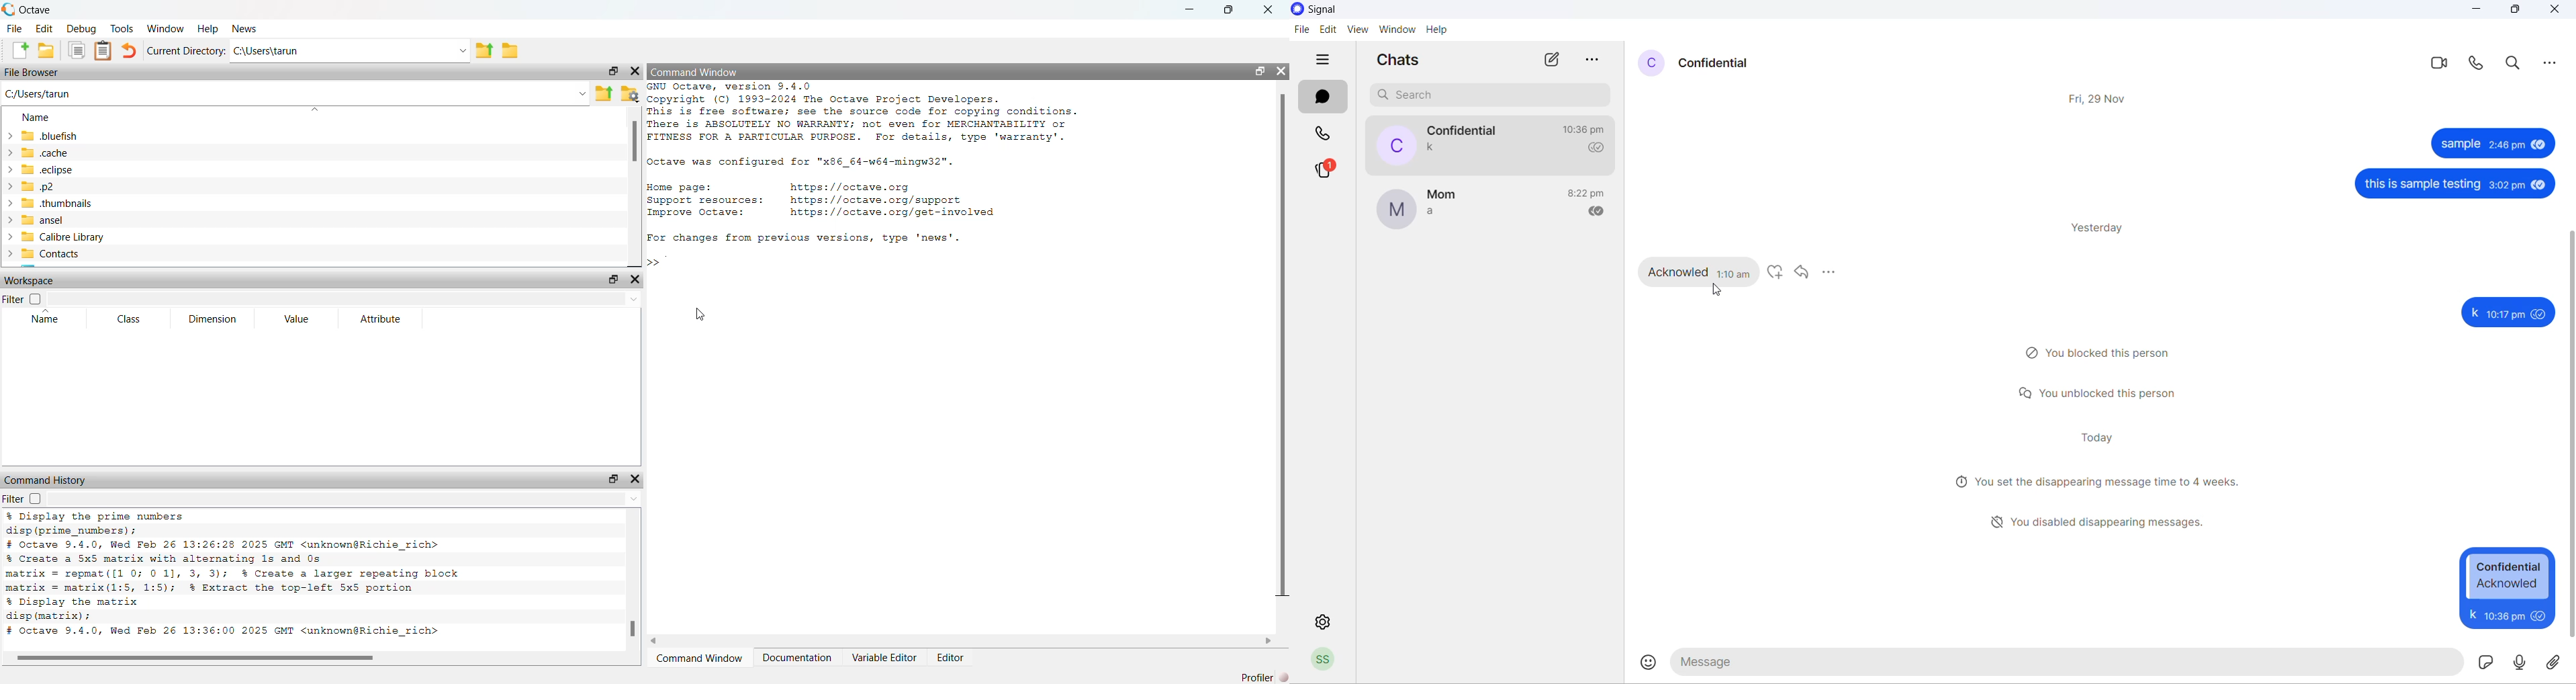 This screenshot has width=2576, height=700. Describe the element at coordinates (186, 51) in the screenshot. I see `current directory` at that location.